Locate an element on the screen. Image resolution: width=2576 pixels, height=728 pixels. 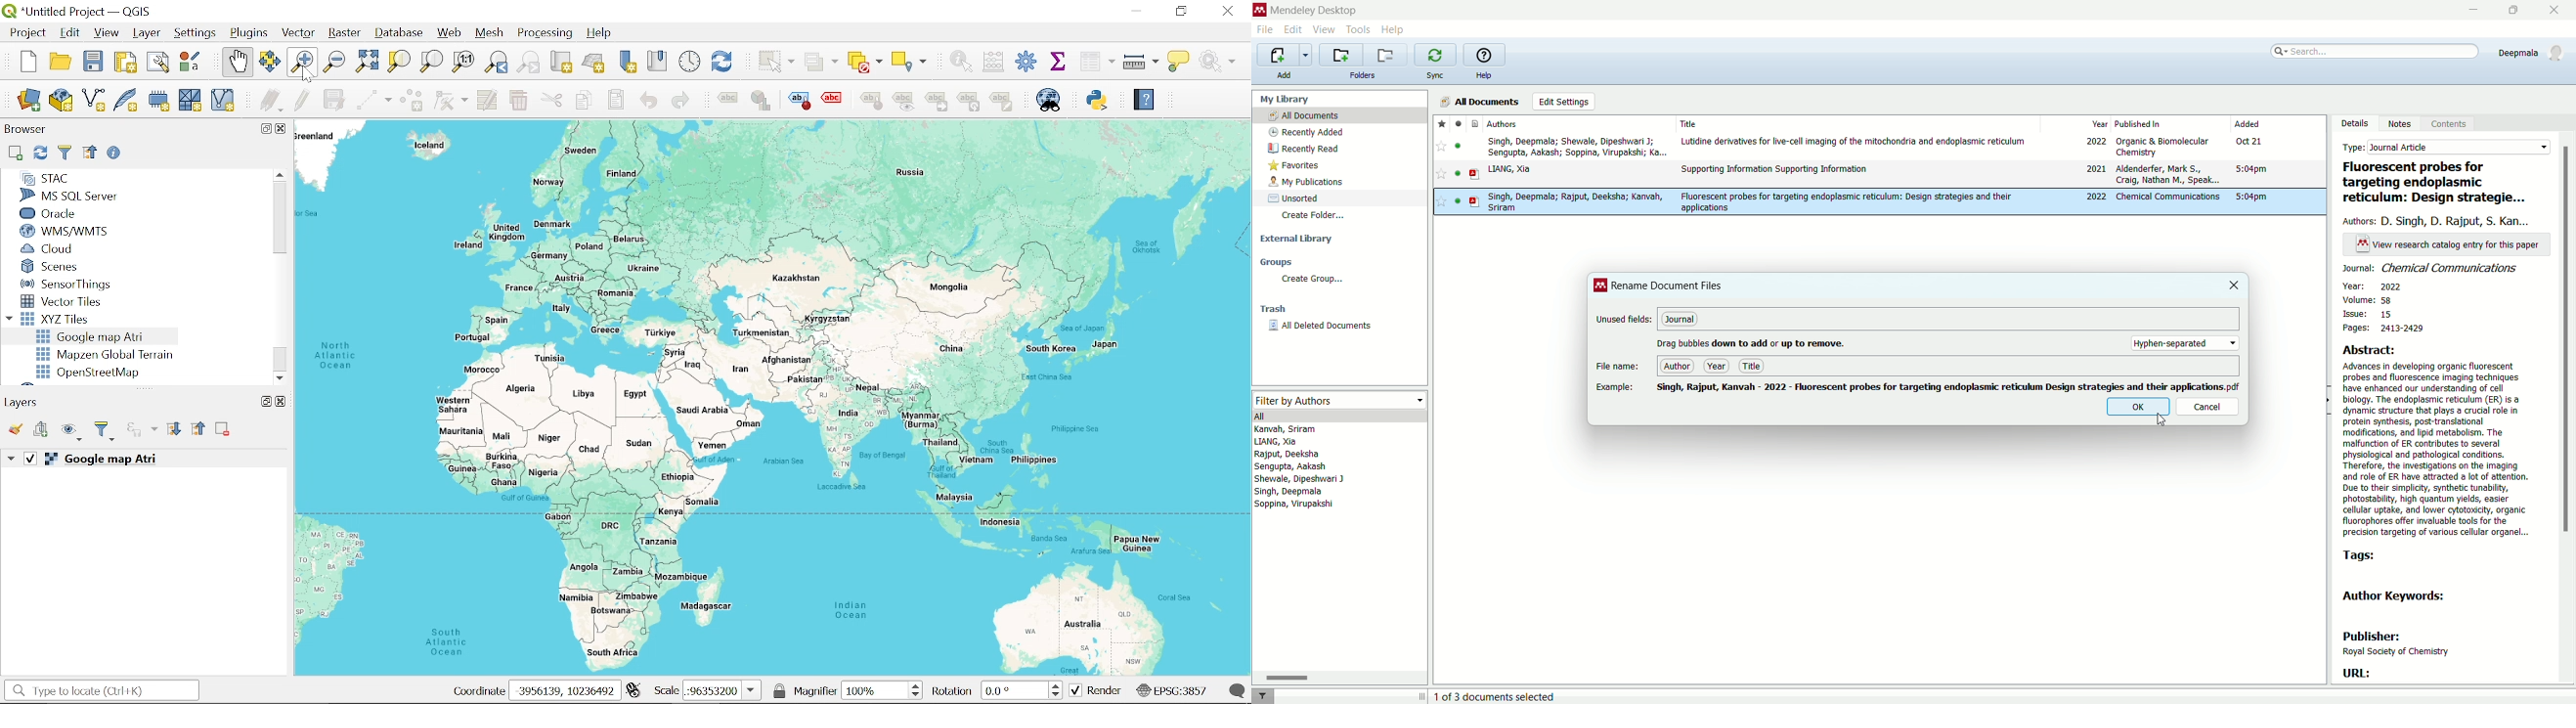
title is located at coordinates (1854, 121).